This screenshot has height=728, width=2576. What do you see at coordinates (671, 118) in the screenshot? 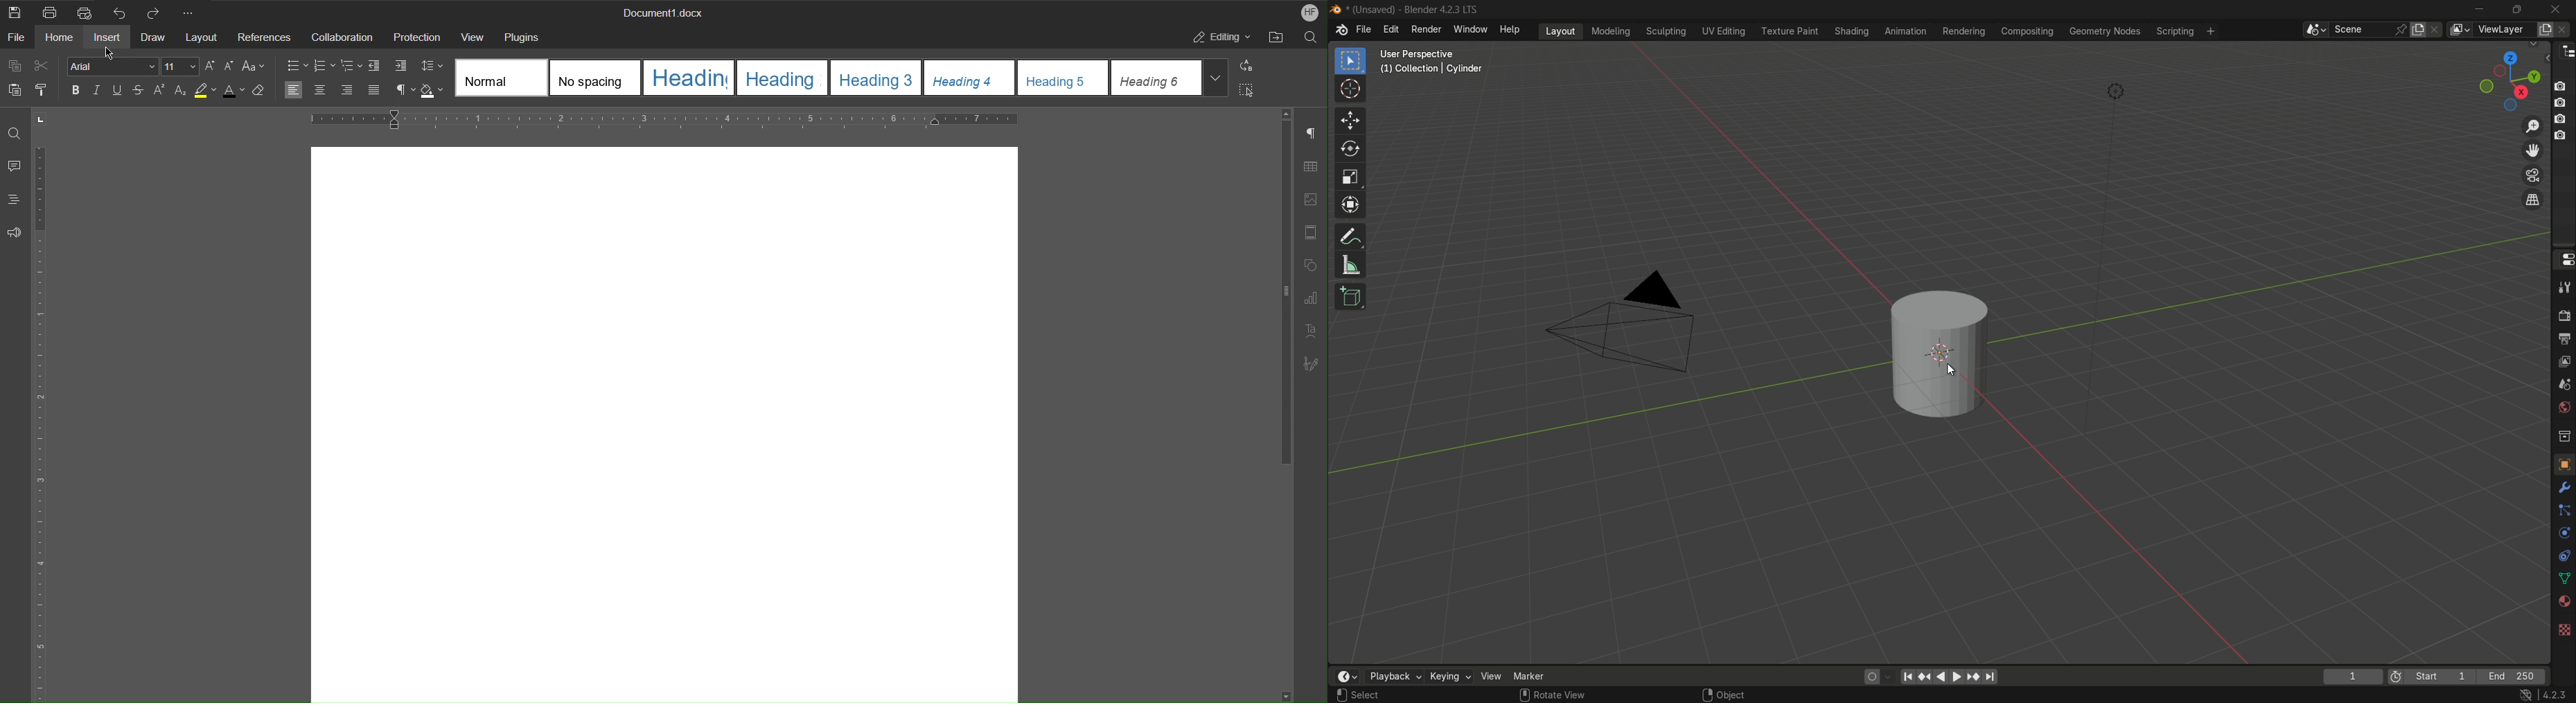
I see `Horizontal Ruler` at bounding box center [671, 118].